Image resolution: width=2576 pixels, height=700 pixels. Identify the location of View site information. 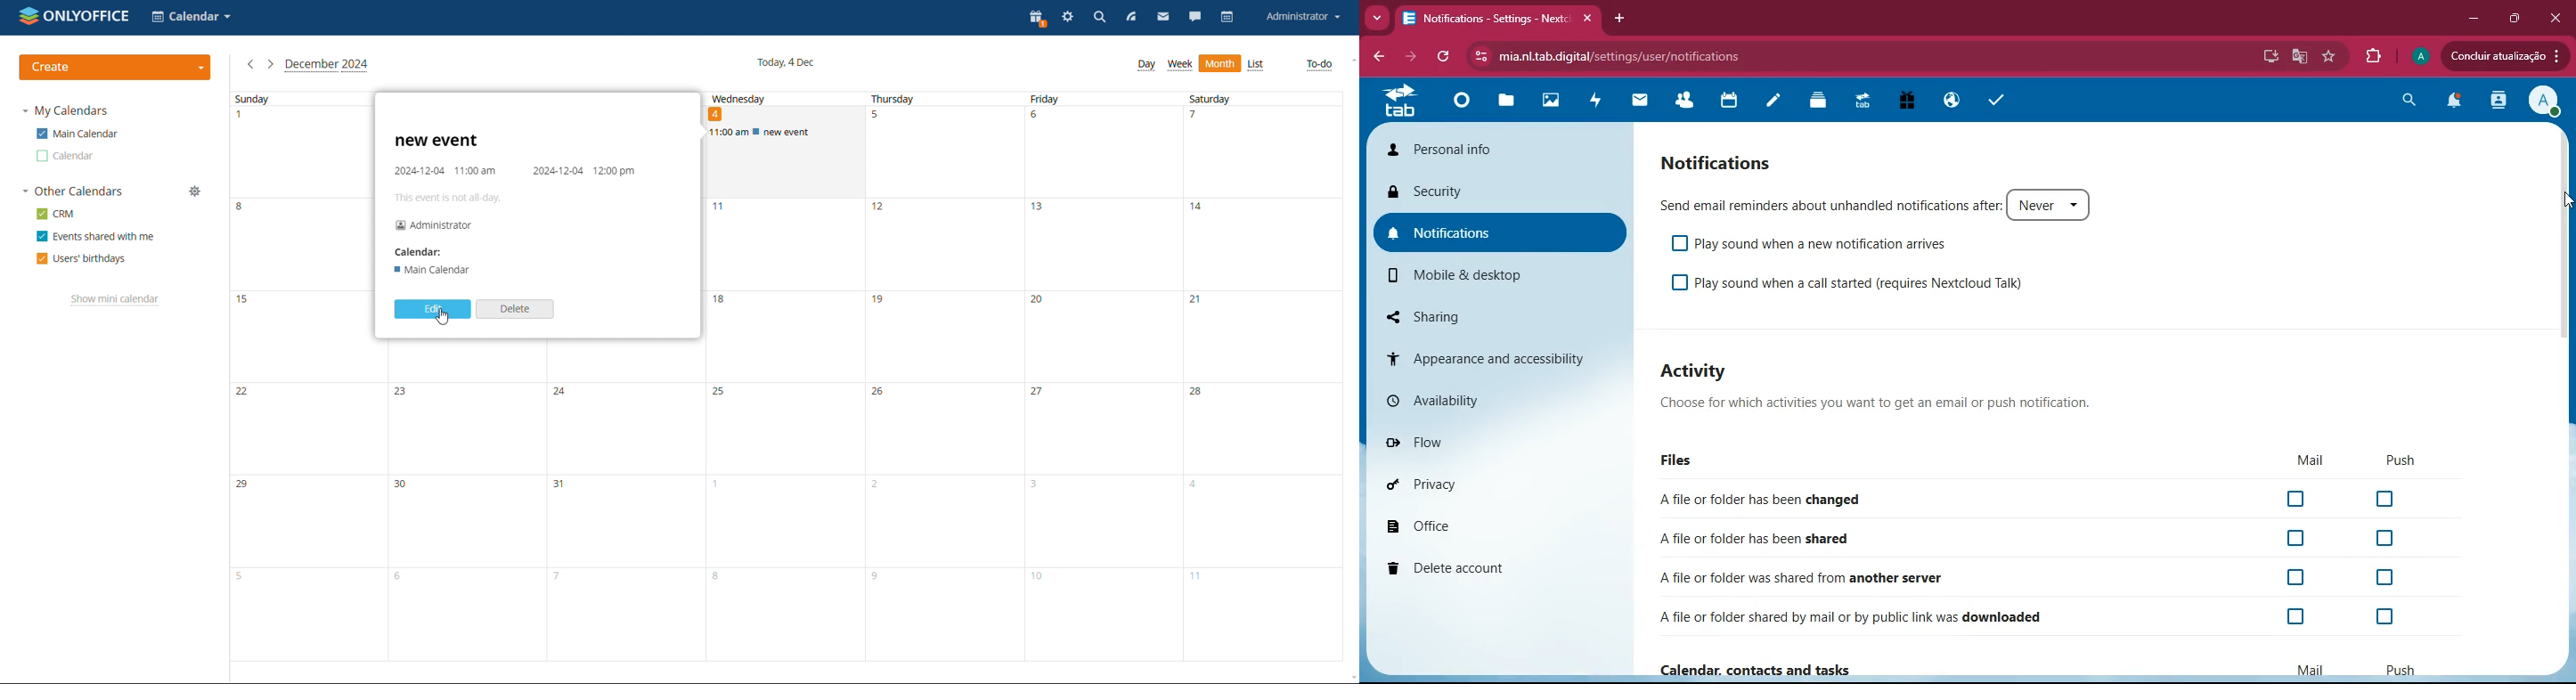
(1480, 57).